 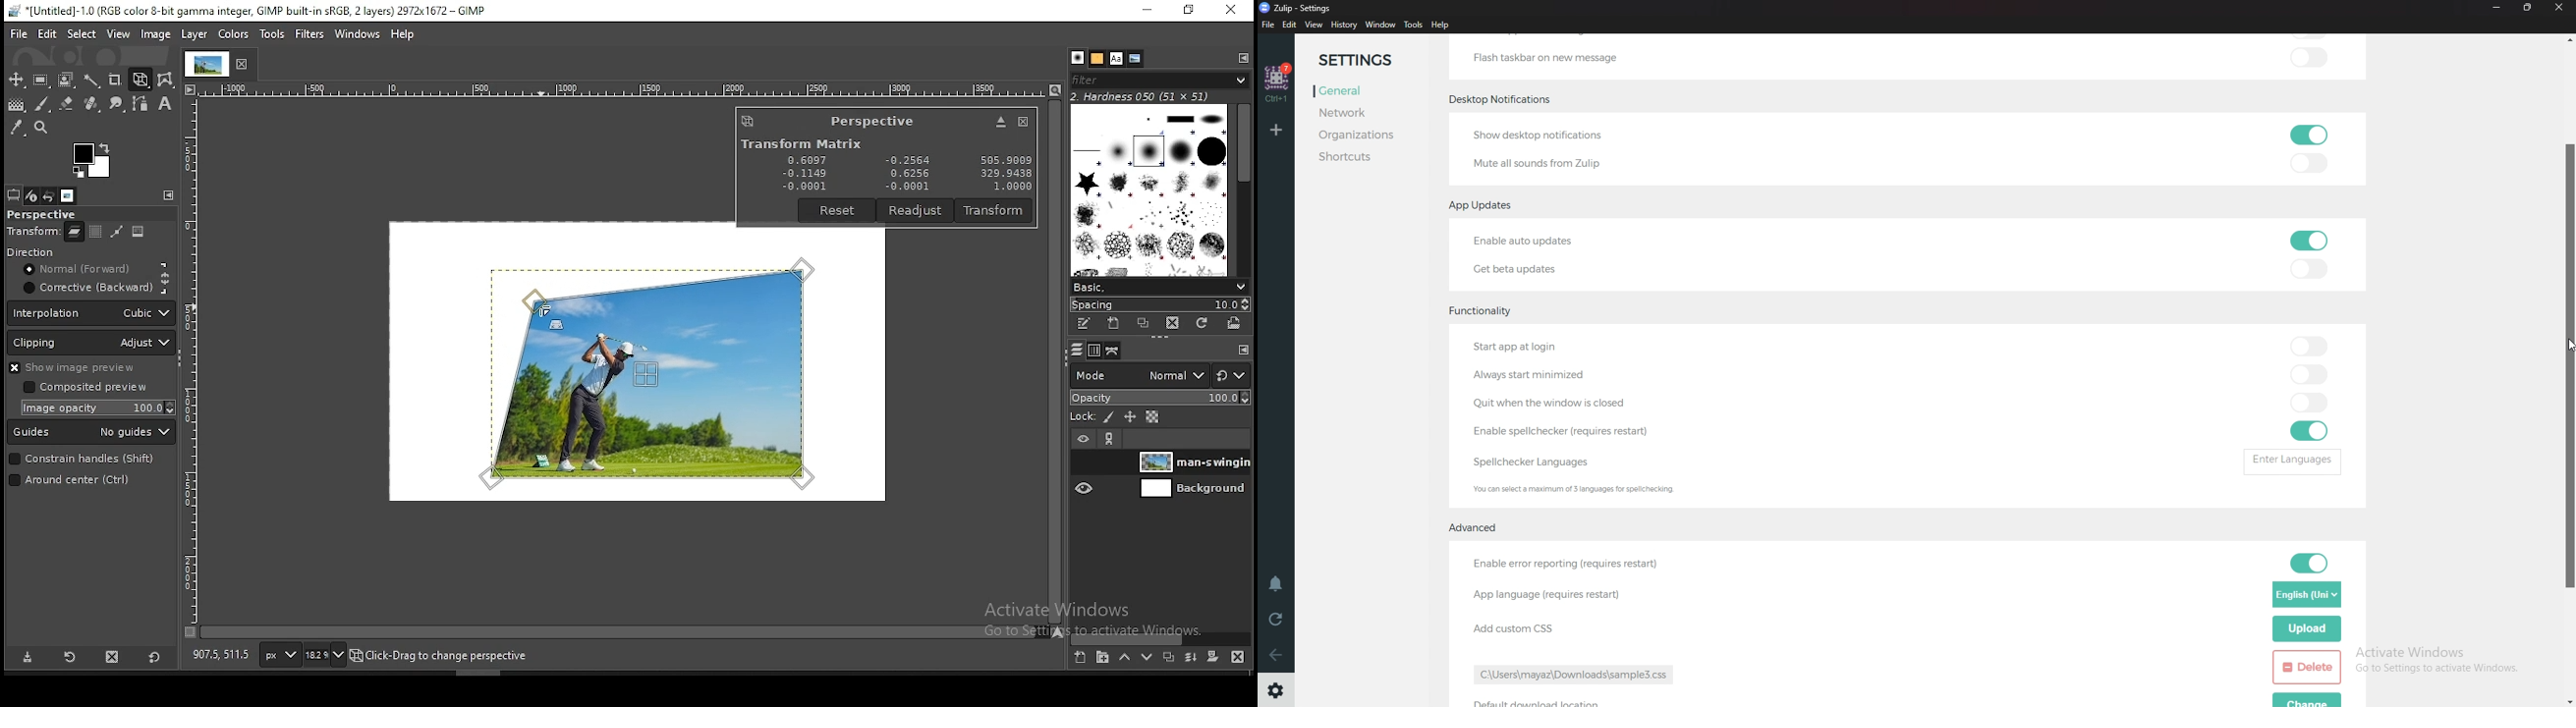 I want to click on rectangular selection tool, so click(x=43, y=81).